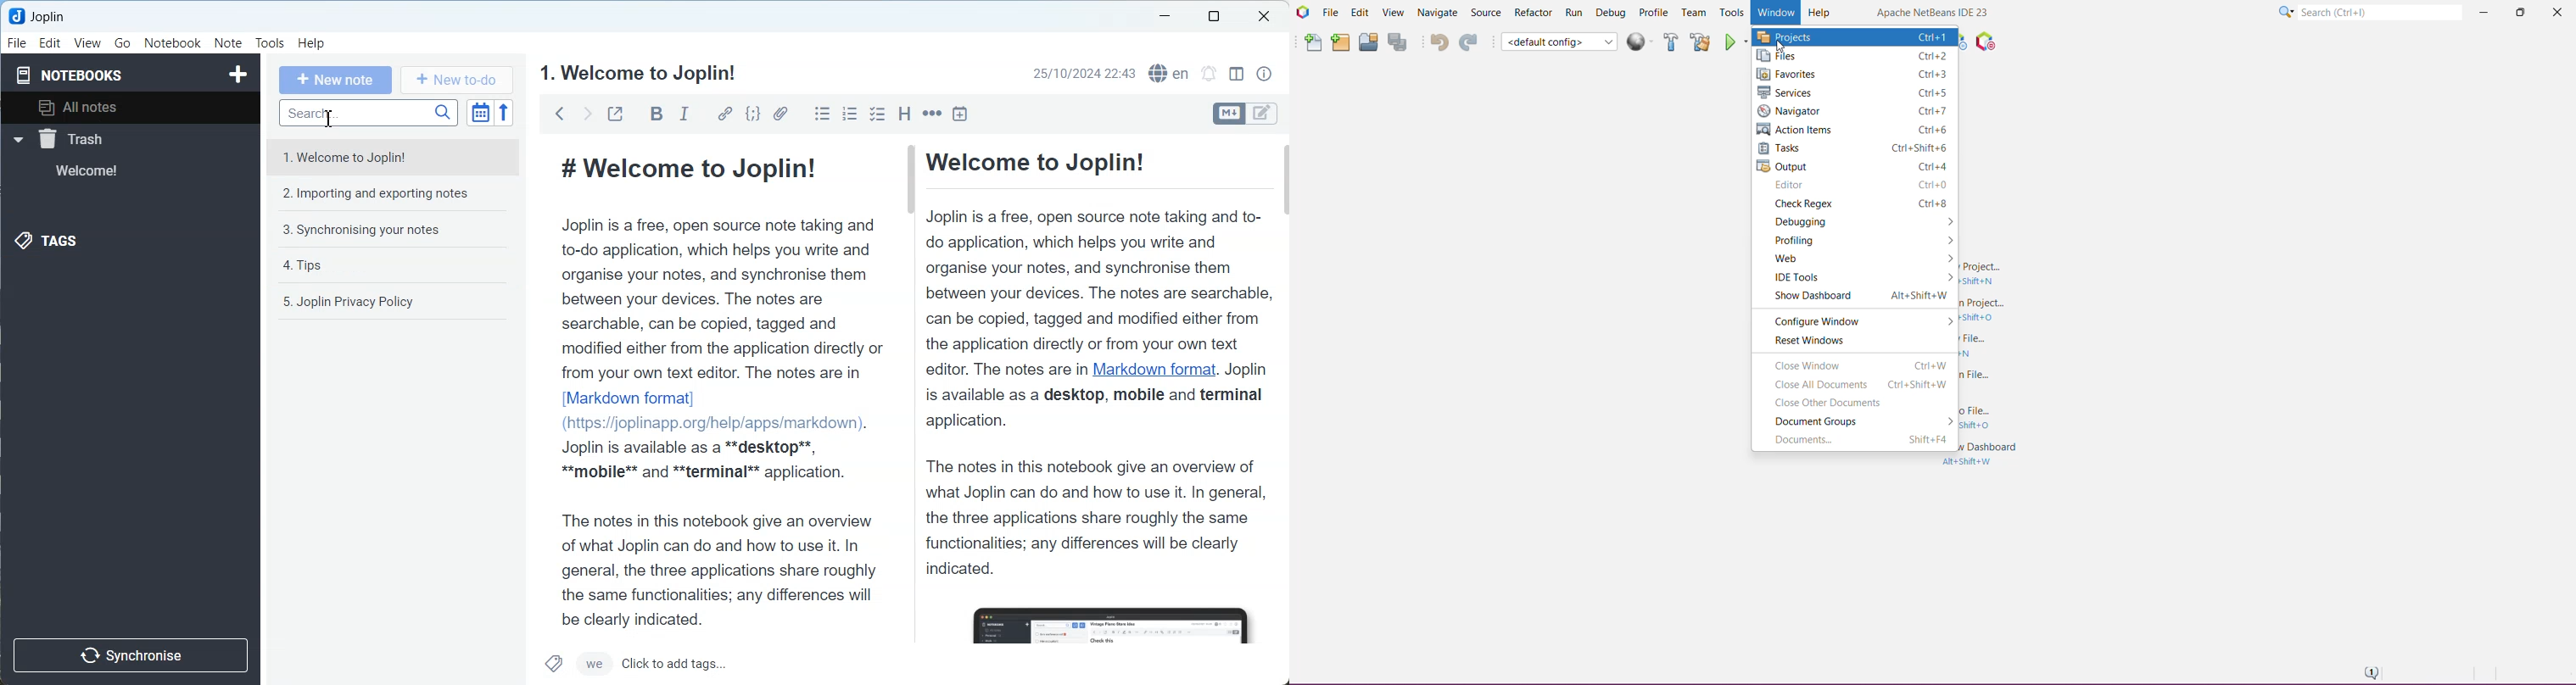  Describe the element at coordinates (1266, 113) in the screenshot. I see `Toggle Editors` at that location.